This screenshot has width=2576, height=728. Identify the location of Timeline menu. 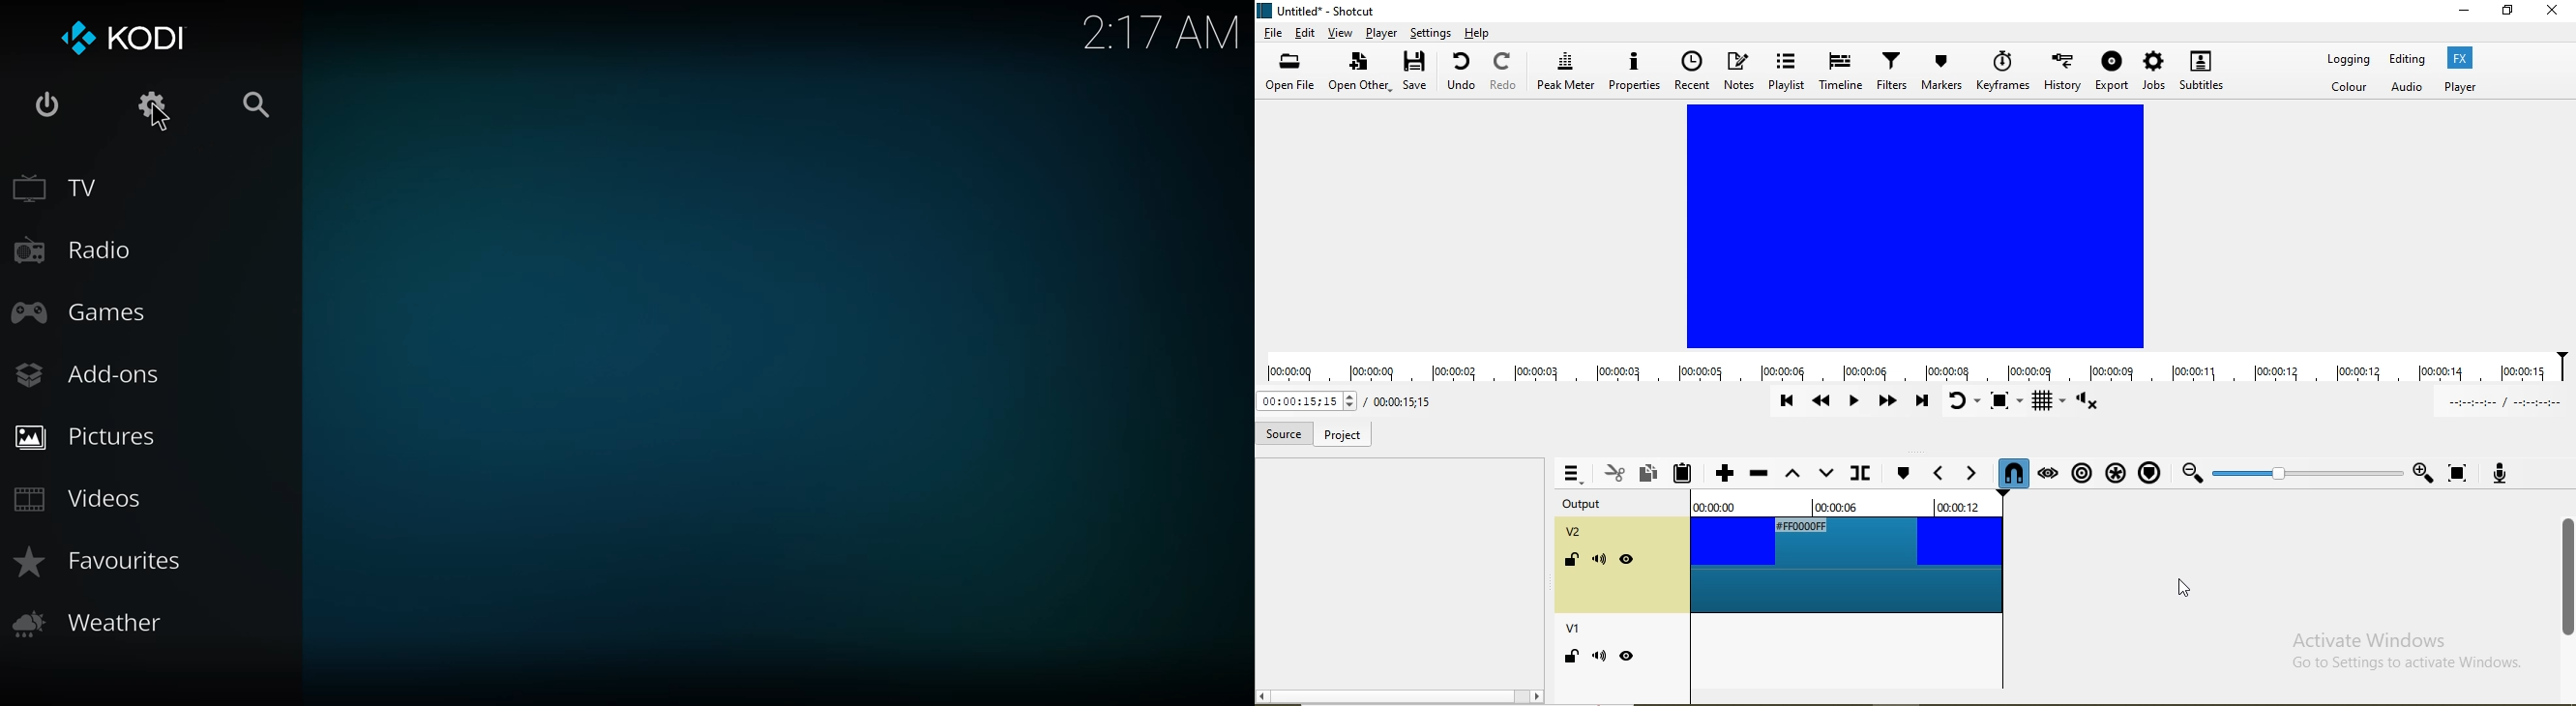
(1571, 474).